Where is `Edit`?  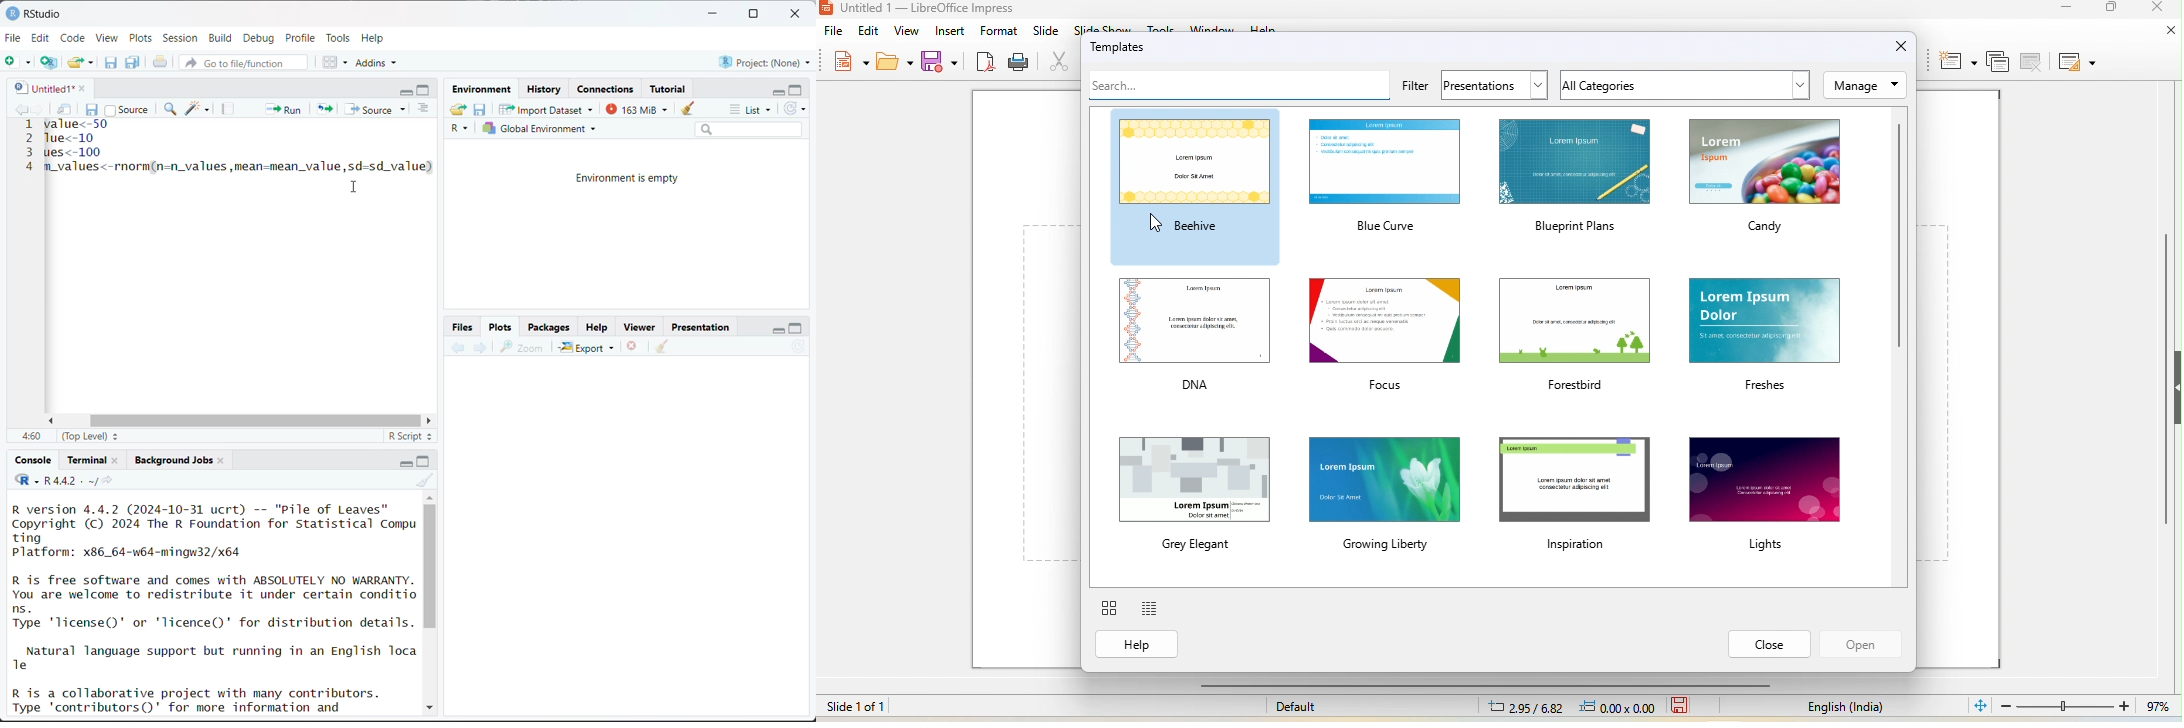 Edit is located at coordinates (42, 37).